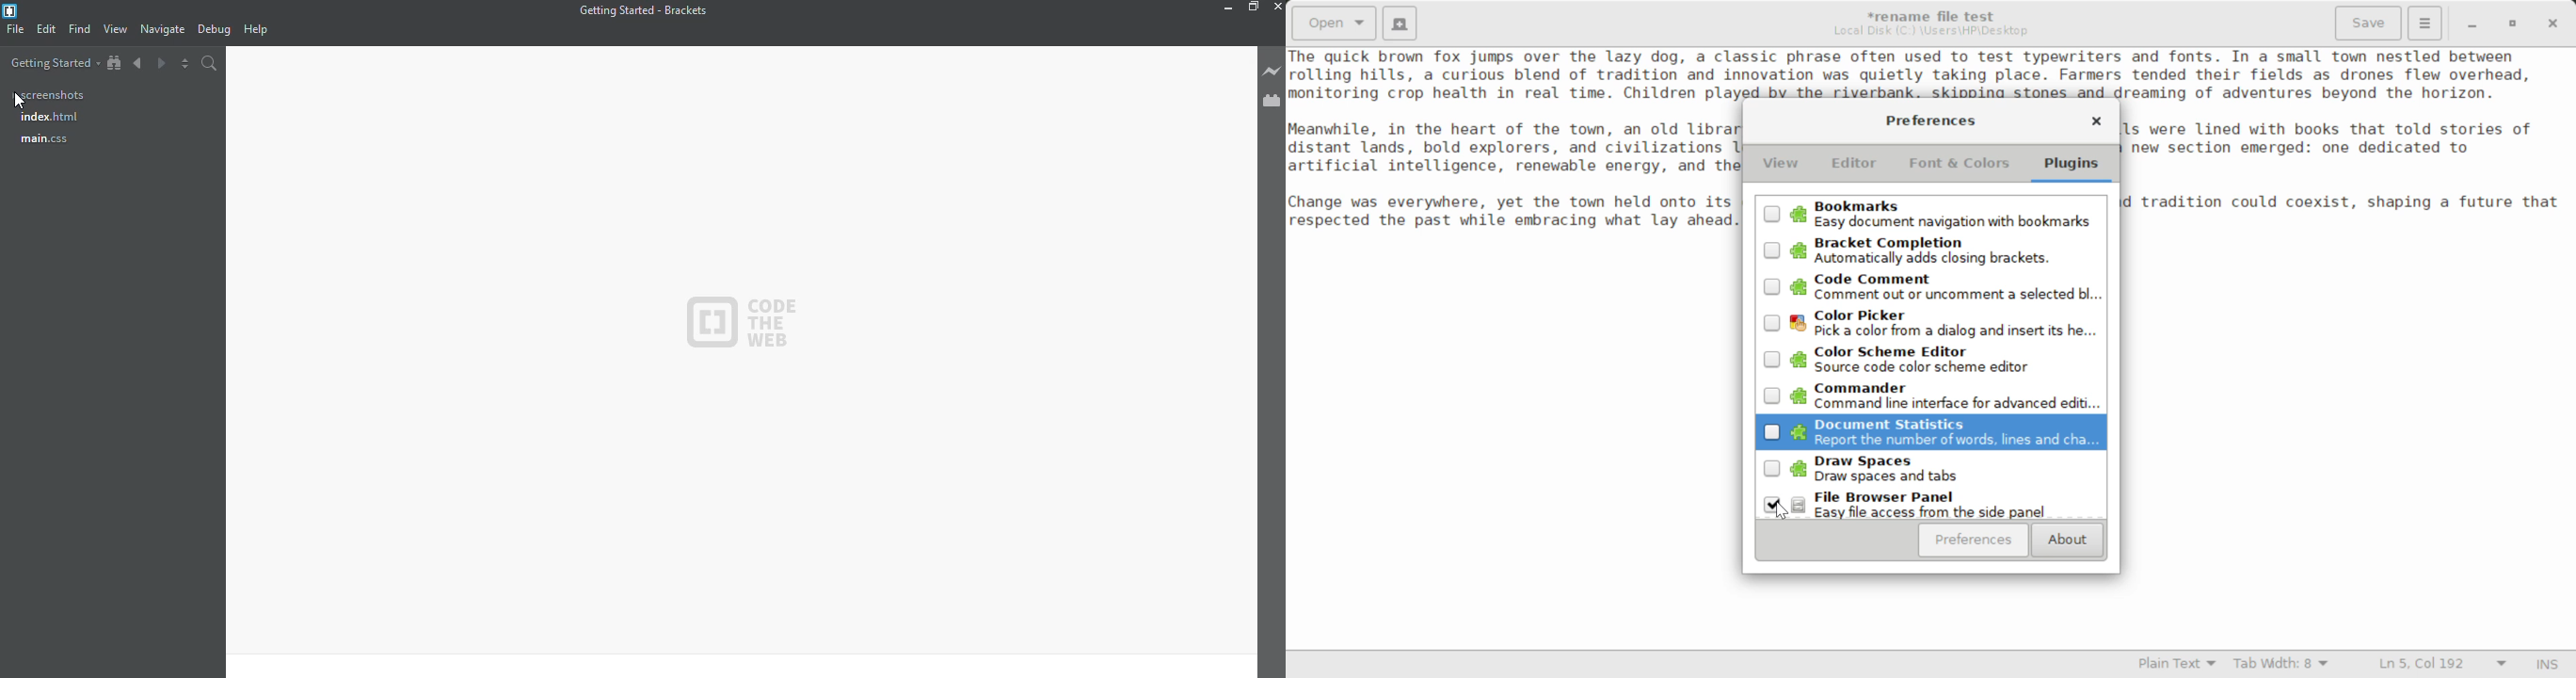  What do you see at coordinates (1974, 540) in the screenshot?
I see `Preferences` at bounding box center [1974, 540].